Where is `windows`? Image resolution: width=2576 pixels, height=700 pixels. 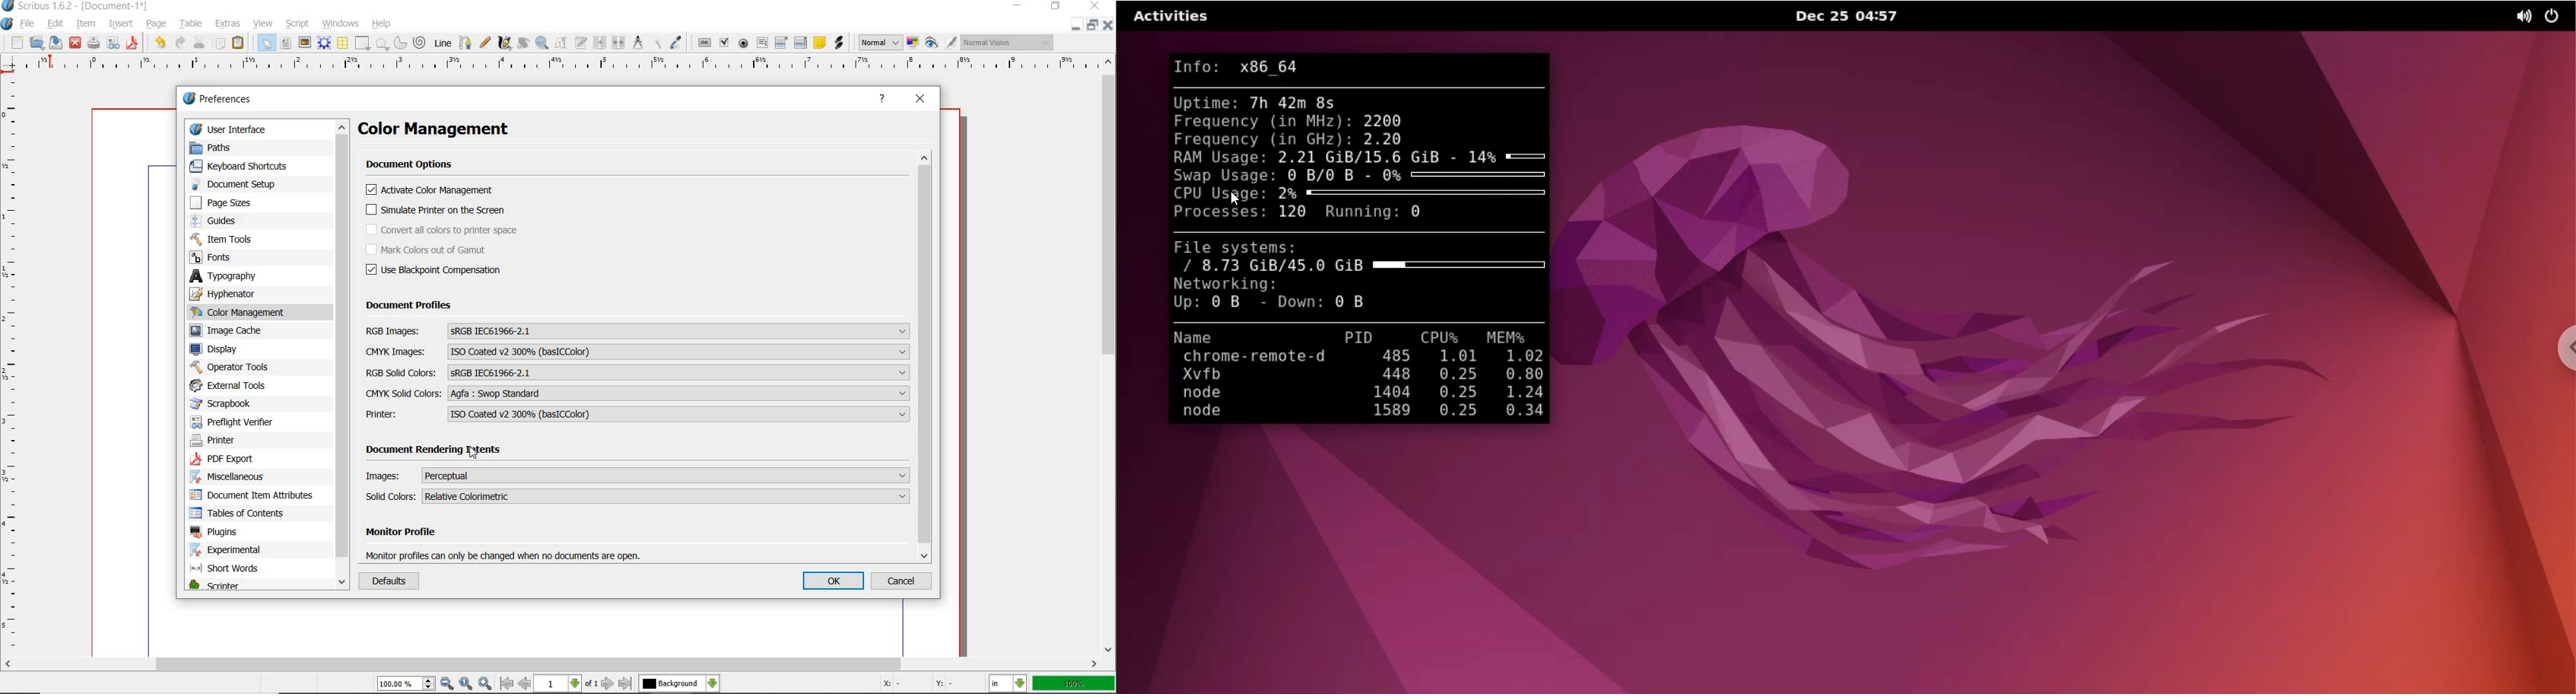 windows is located at coordinates (341, 23).